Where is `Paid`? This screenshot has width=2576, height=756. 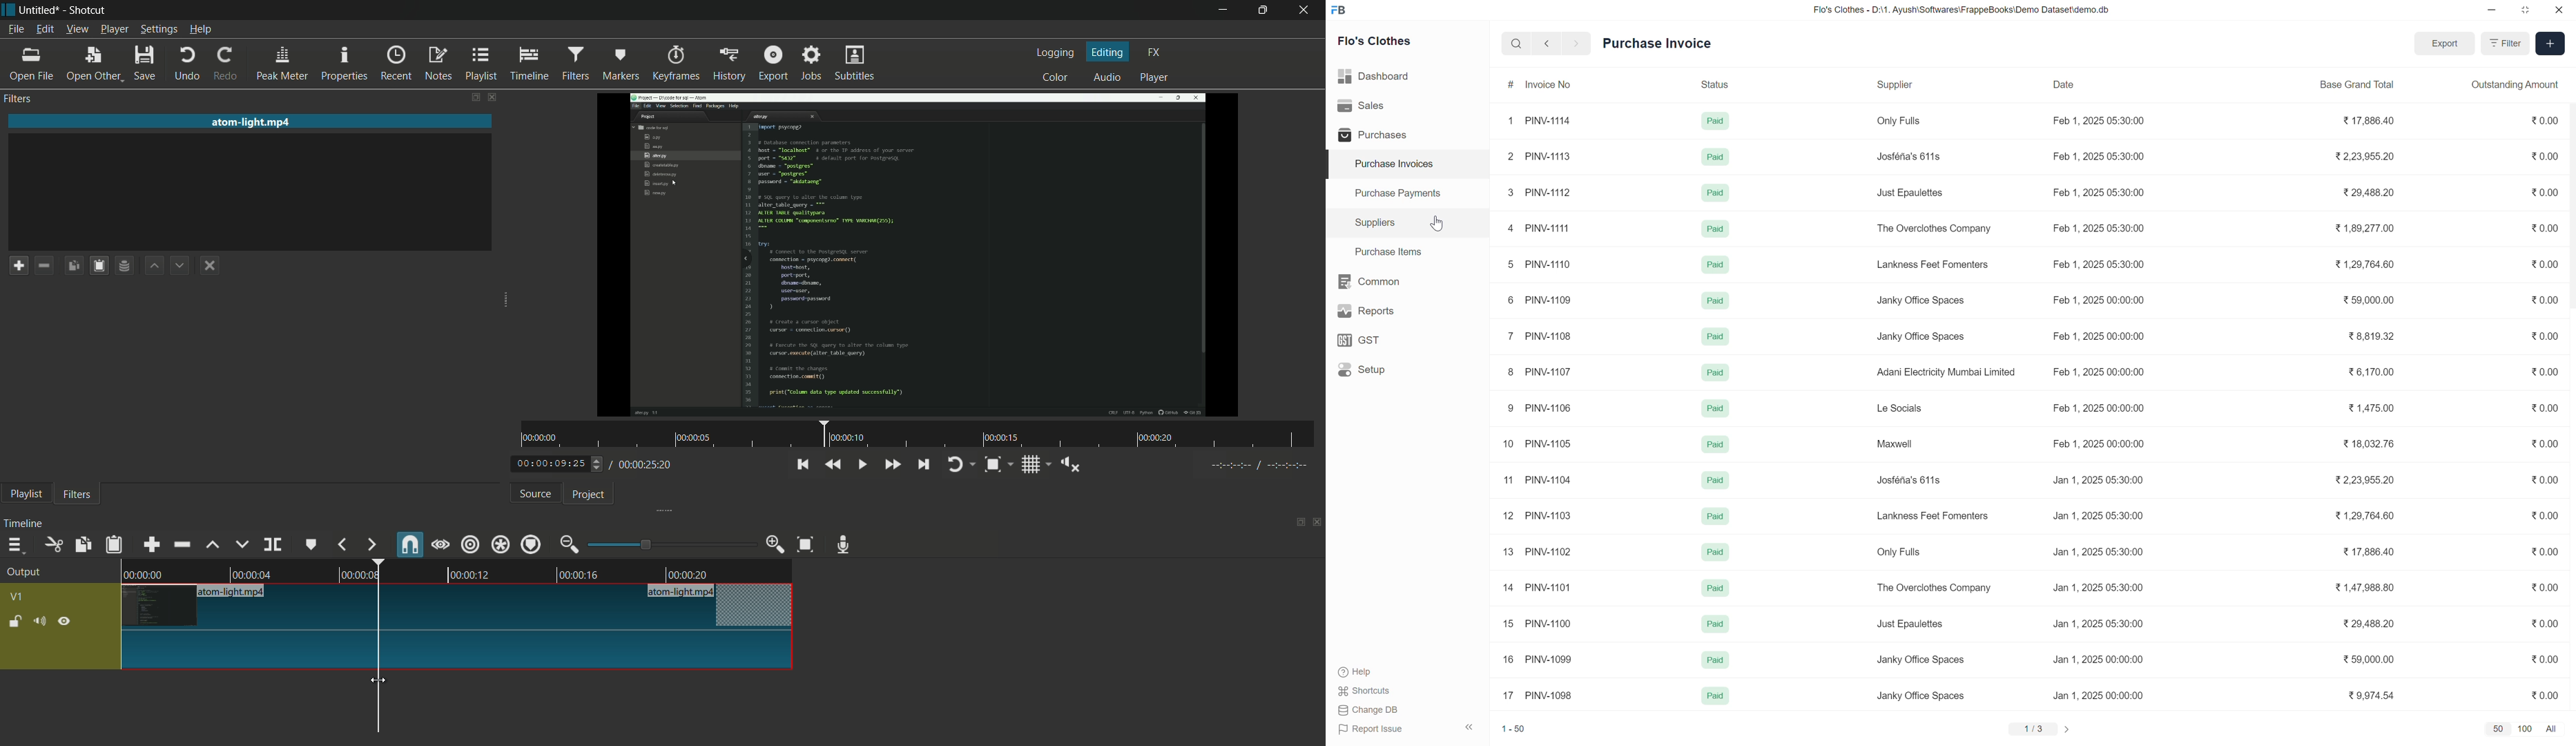
Paid is located at coordinates (1716, 696).